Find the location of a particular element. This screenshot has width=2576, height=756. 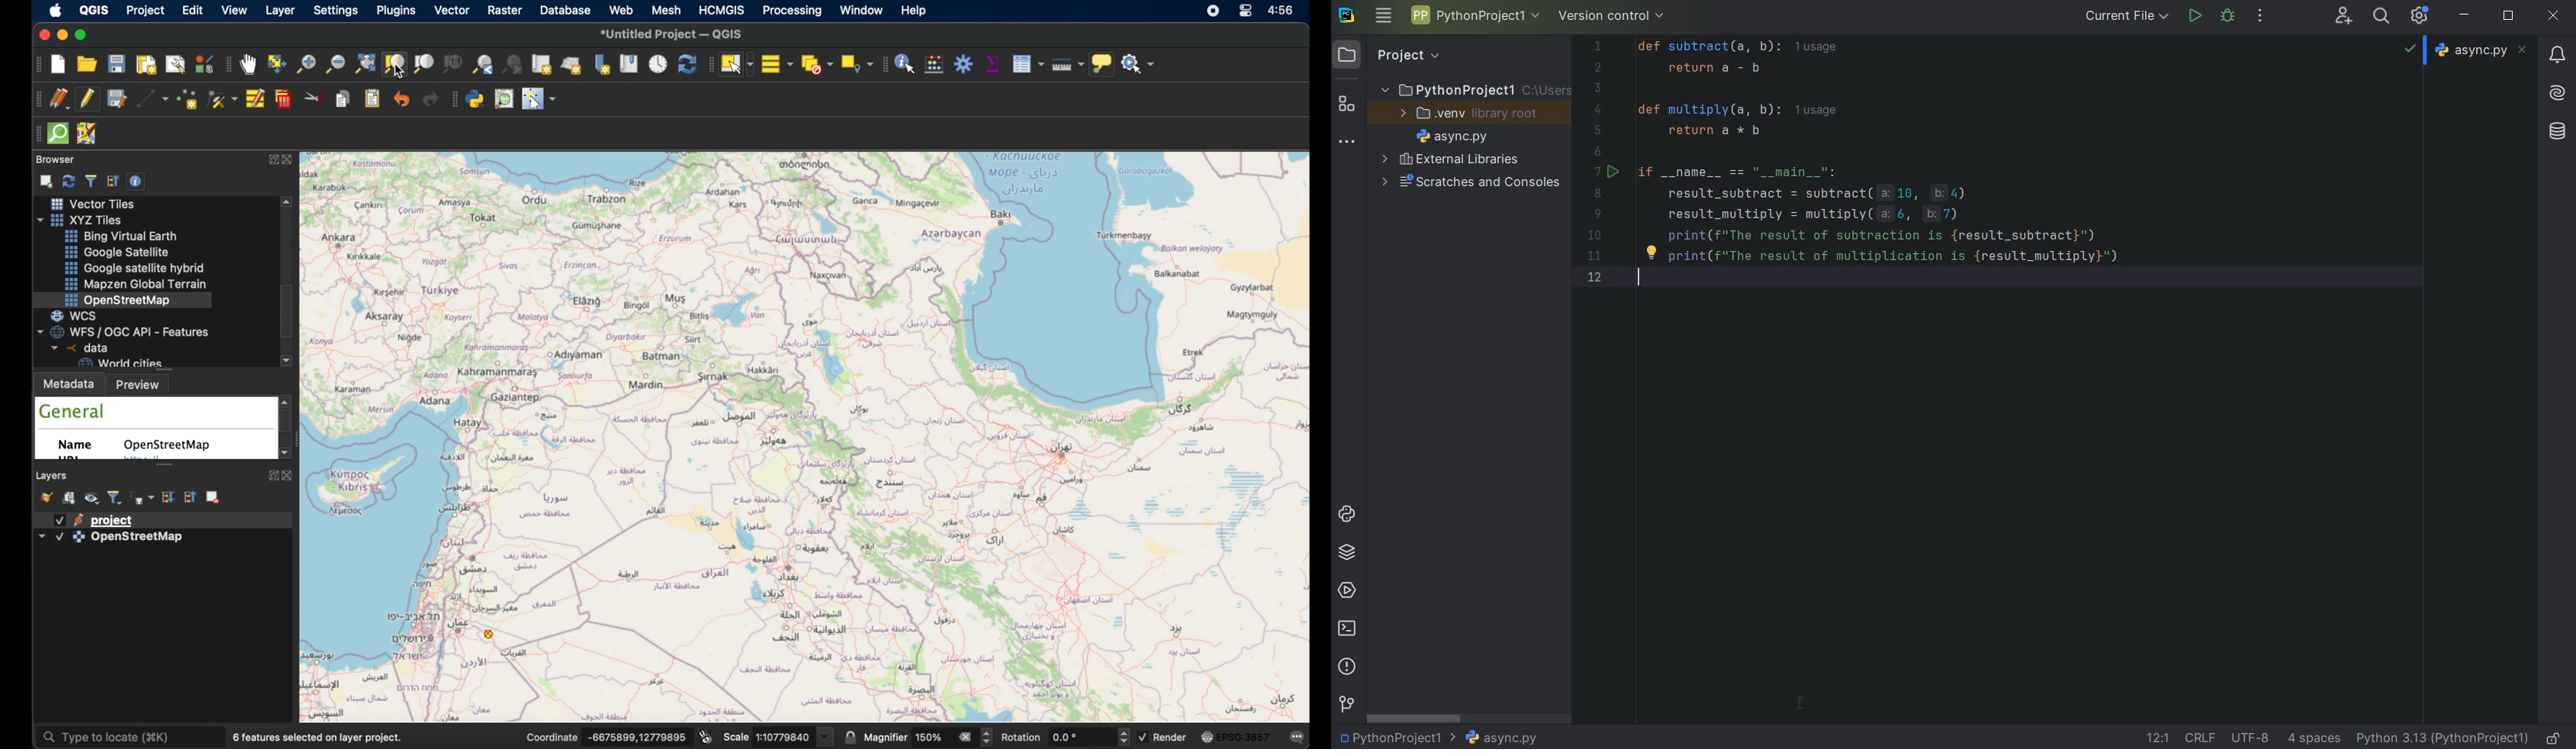

scroll down arrow is located at coordinates (282, 454).